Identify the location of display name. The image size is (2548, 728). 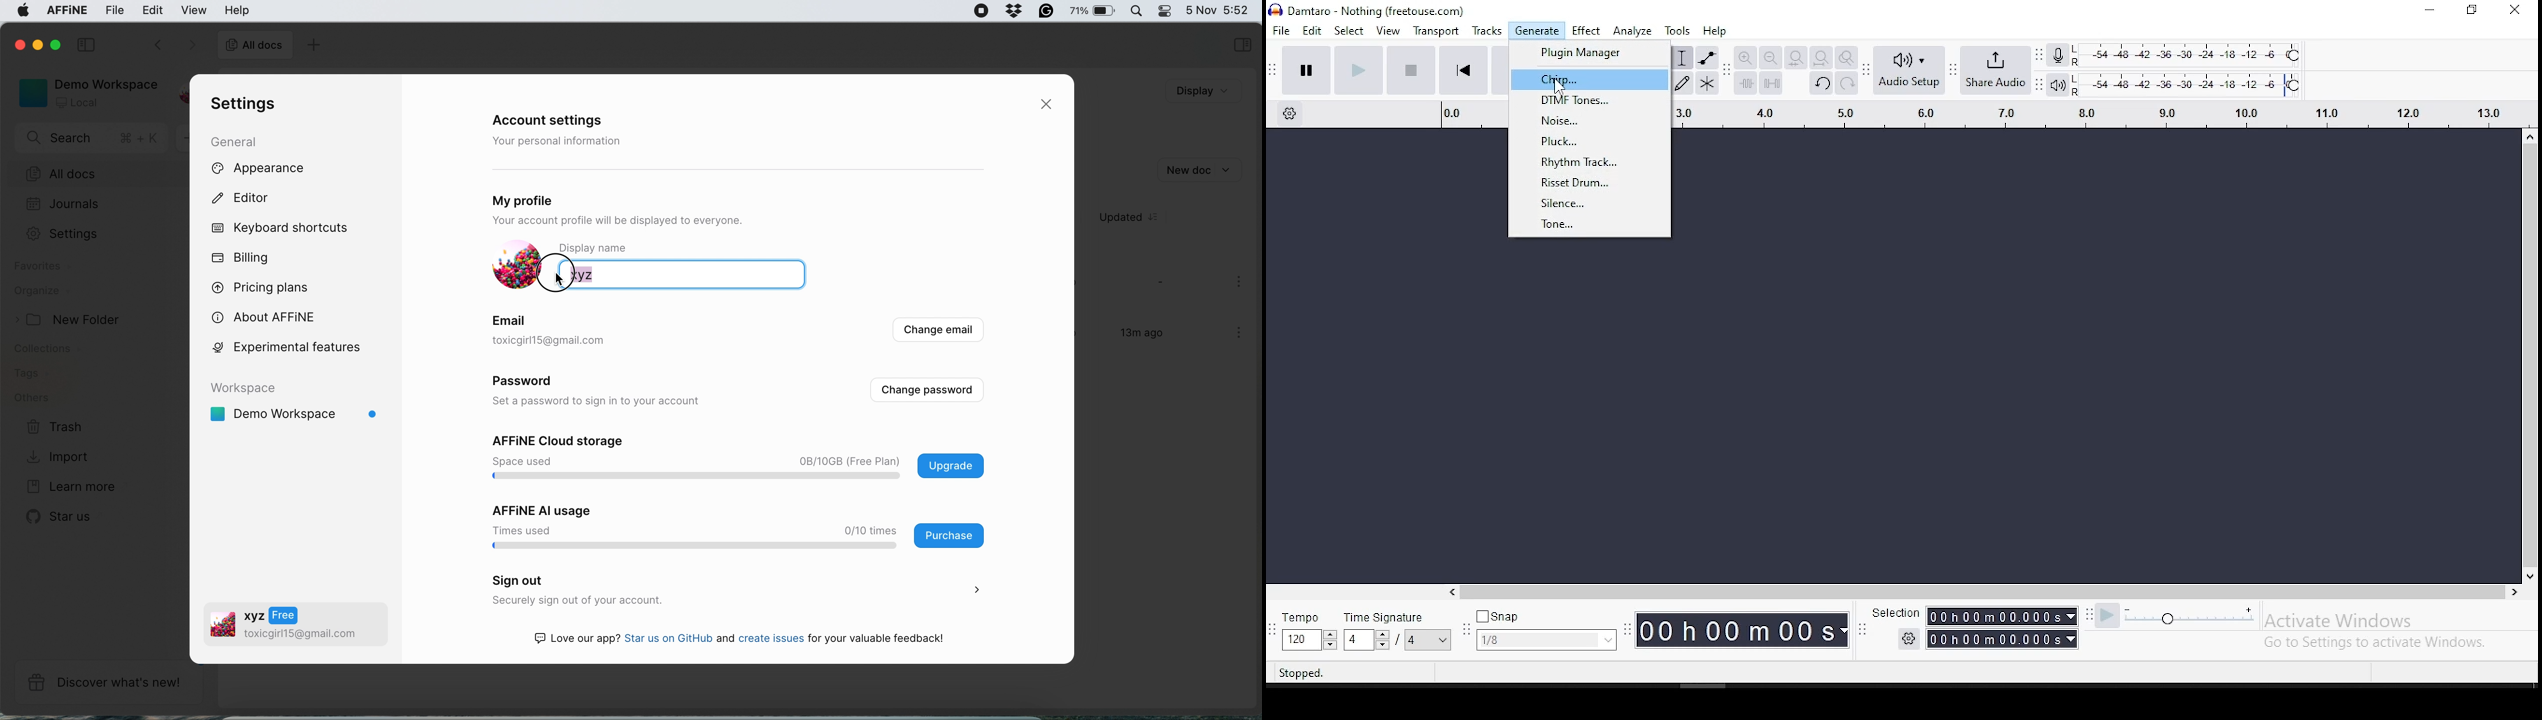
(608, 248).